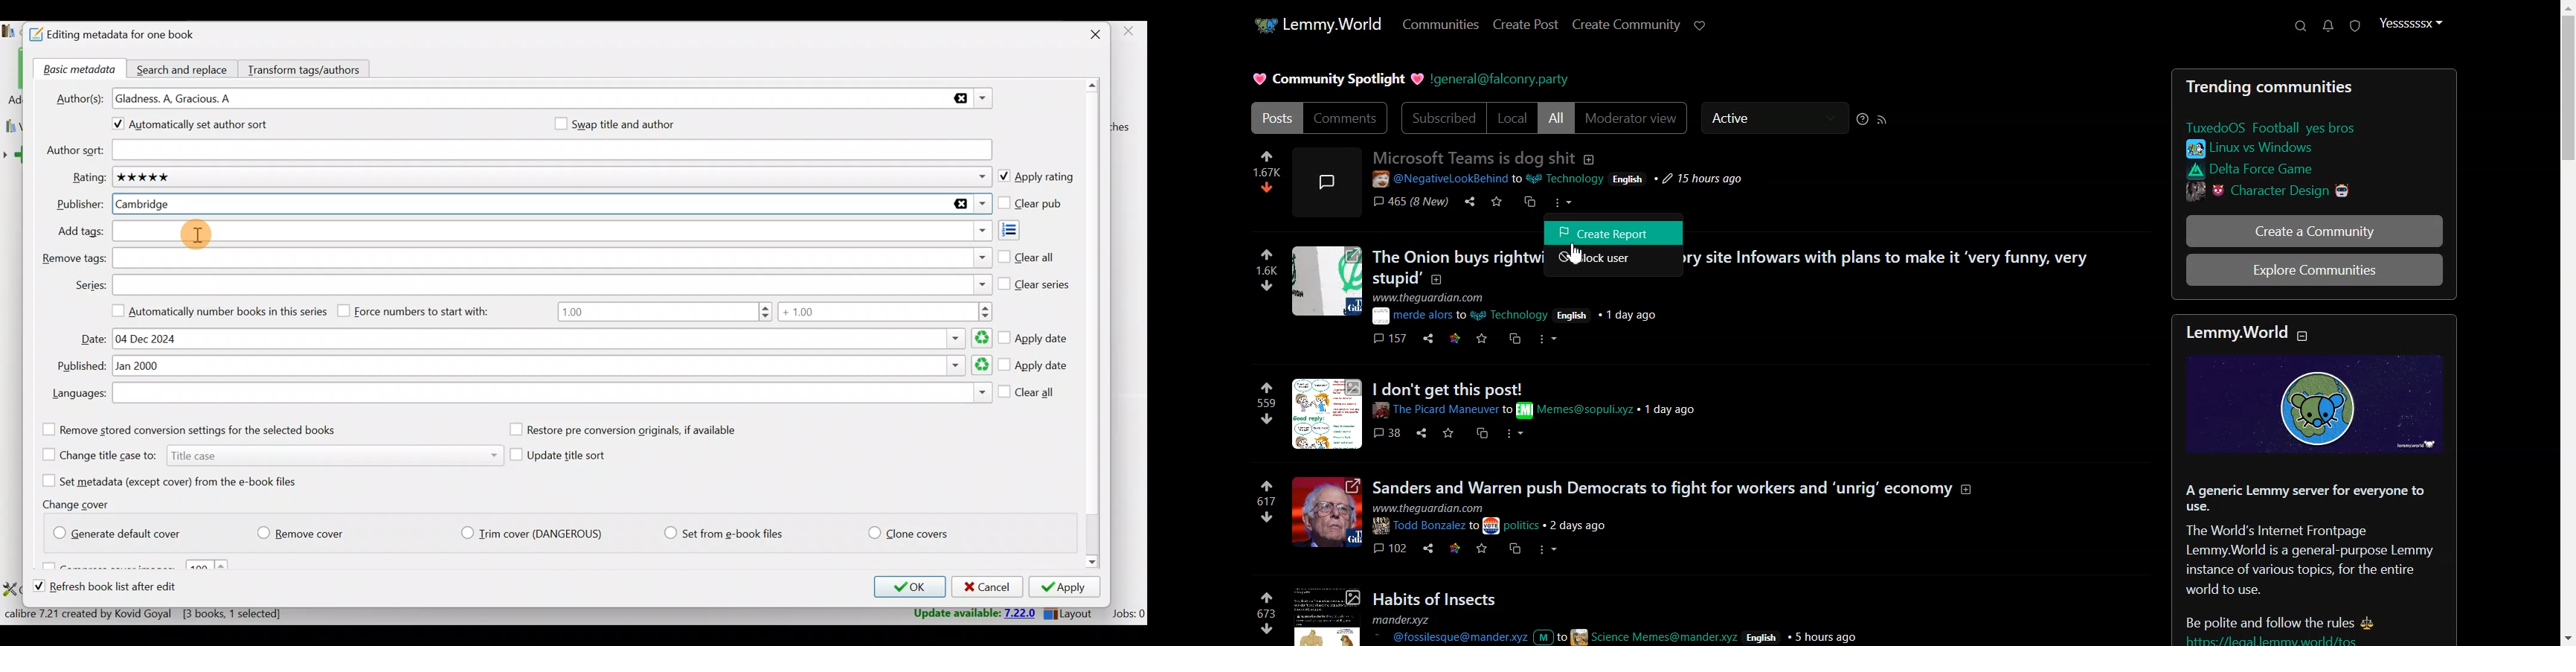 The image size is (2576, 672). What do you see at coordinates (184, 480) in the screenshot?
I see `Set metadata (except cover) from the e-book files` at bounding box center [184, 480].